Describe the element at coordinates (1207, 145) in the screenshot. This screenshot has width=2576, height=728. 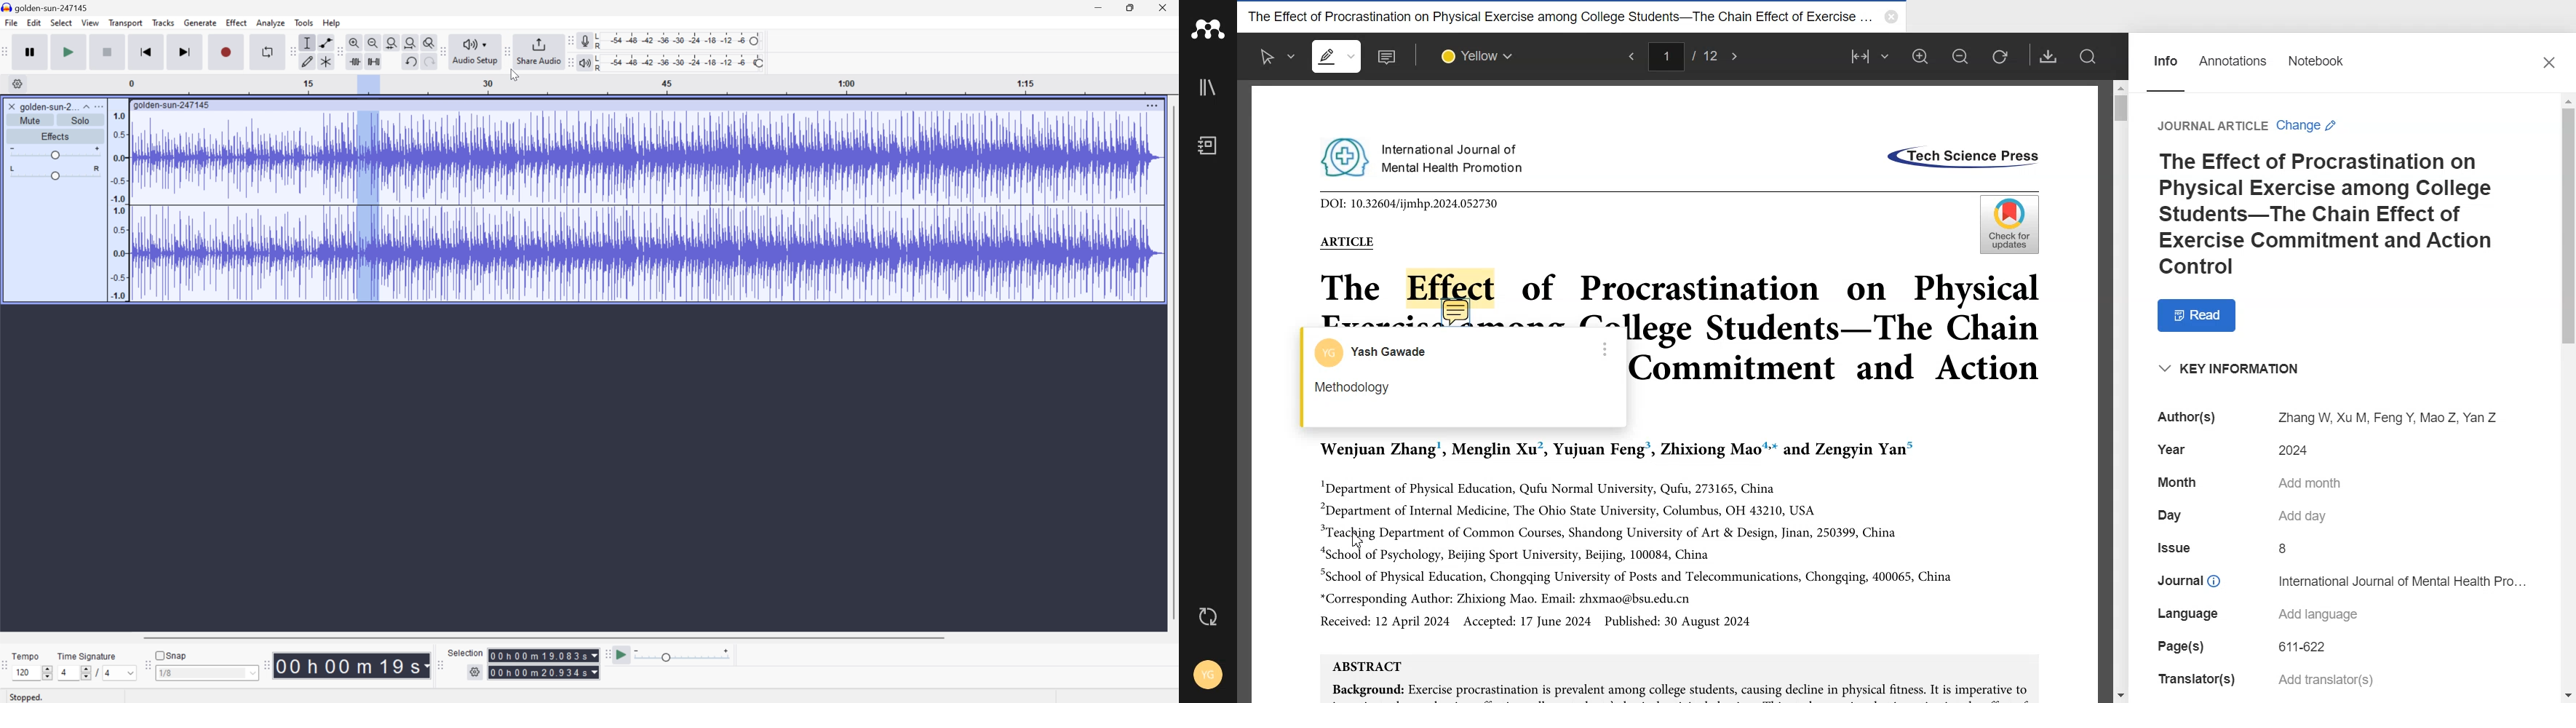
I see `Notebook` at that location.